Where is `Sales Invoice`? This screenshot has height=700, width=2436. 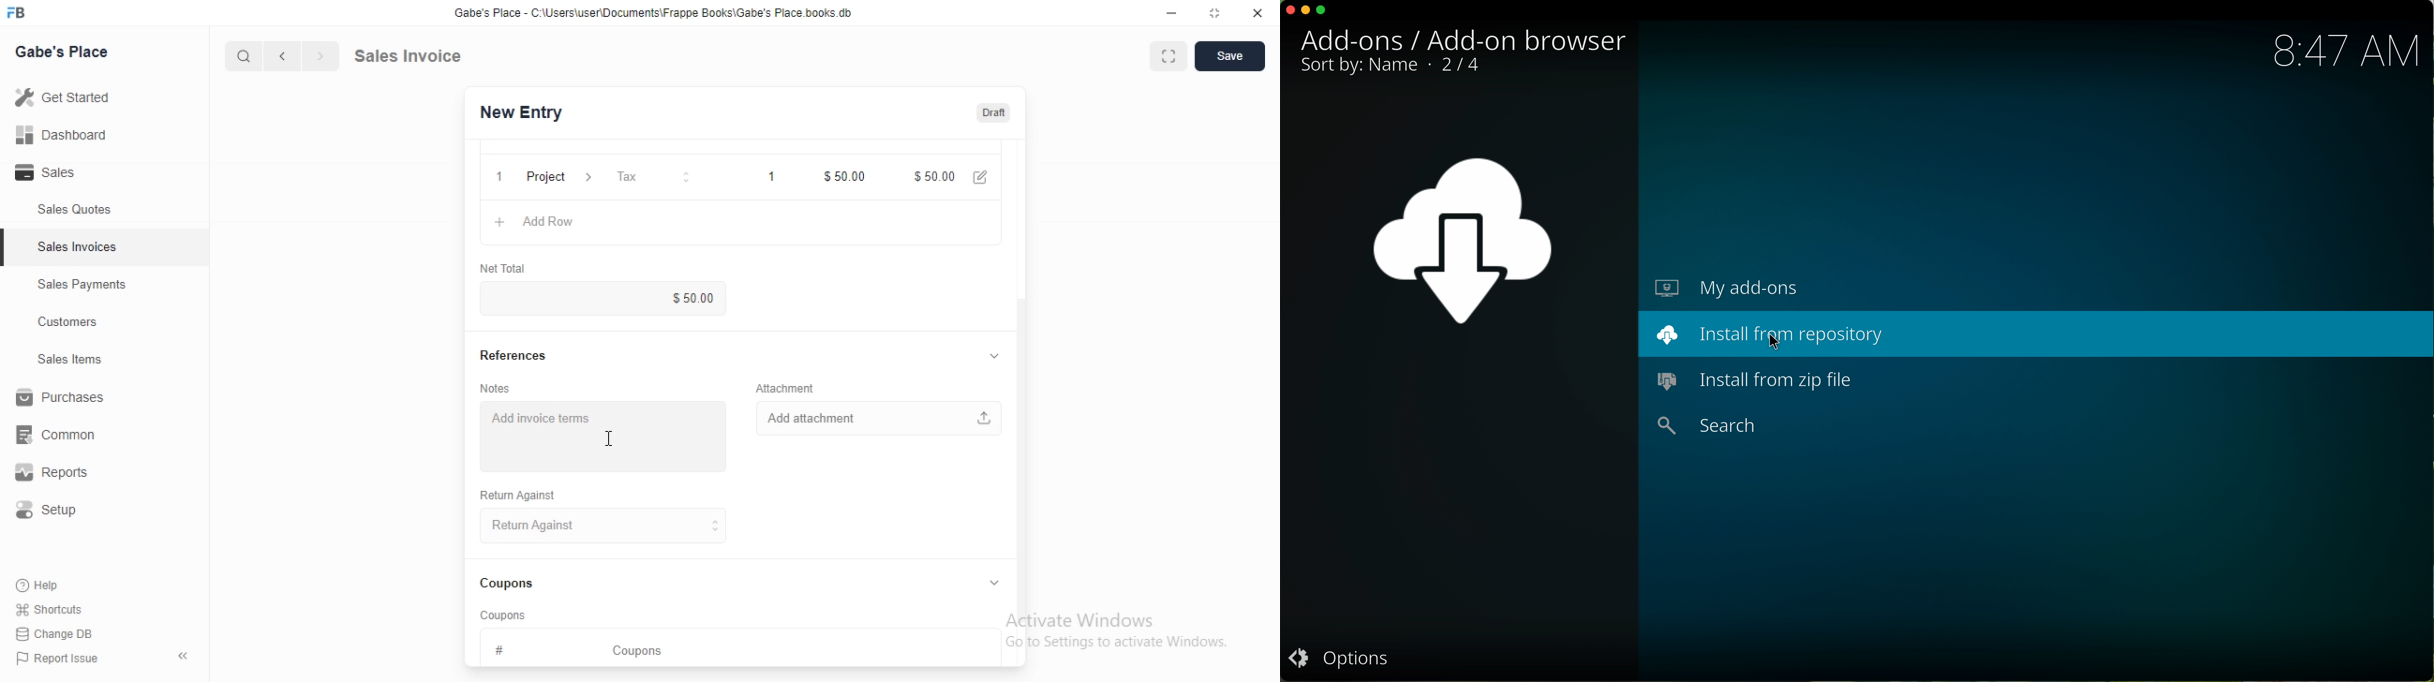
Sales Invoice is located at coordinates (419, 55).